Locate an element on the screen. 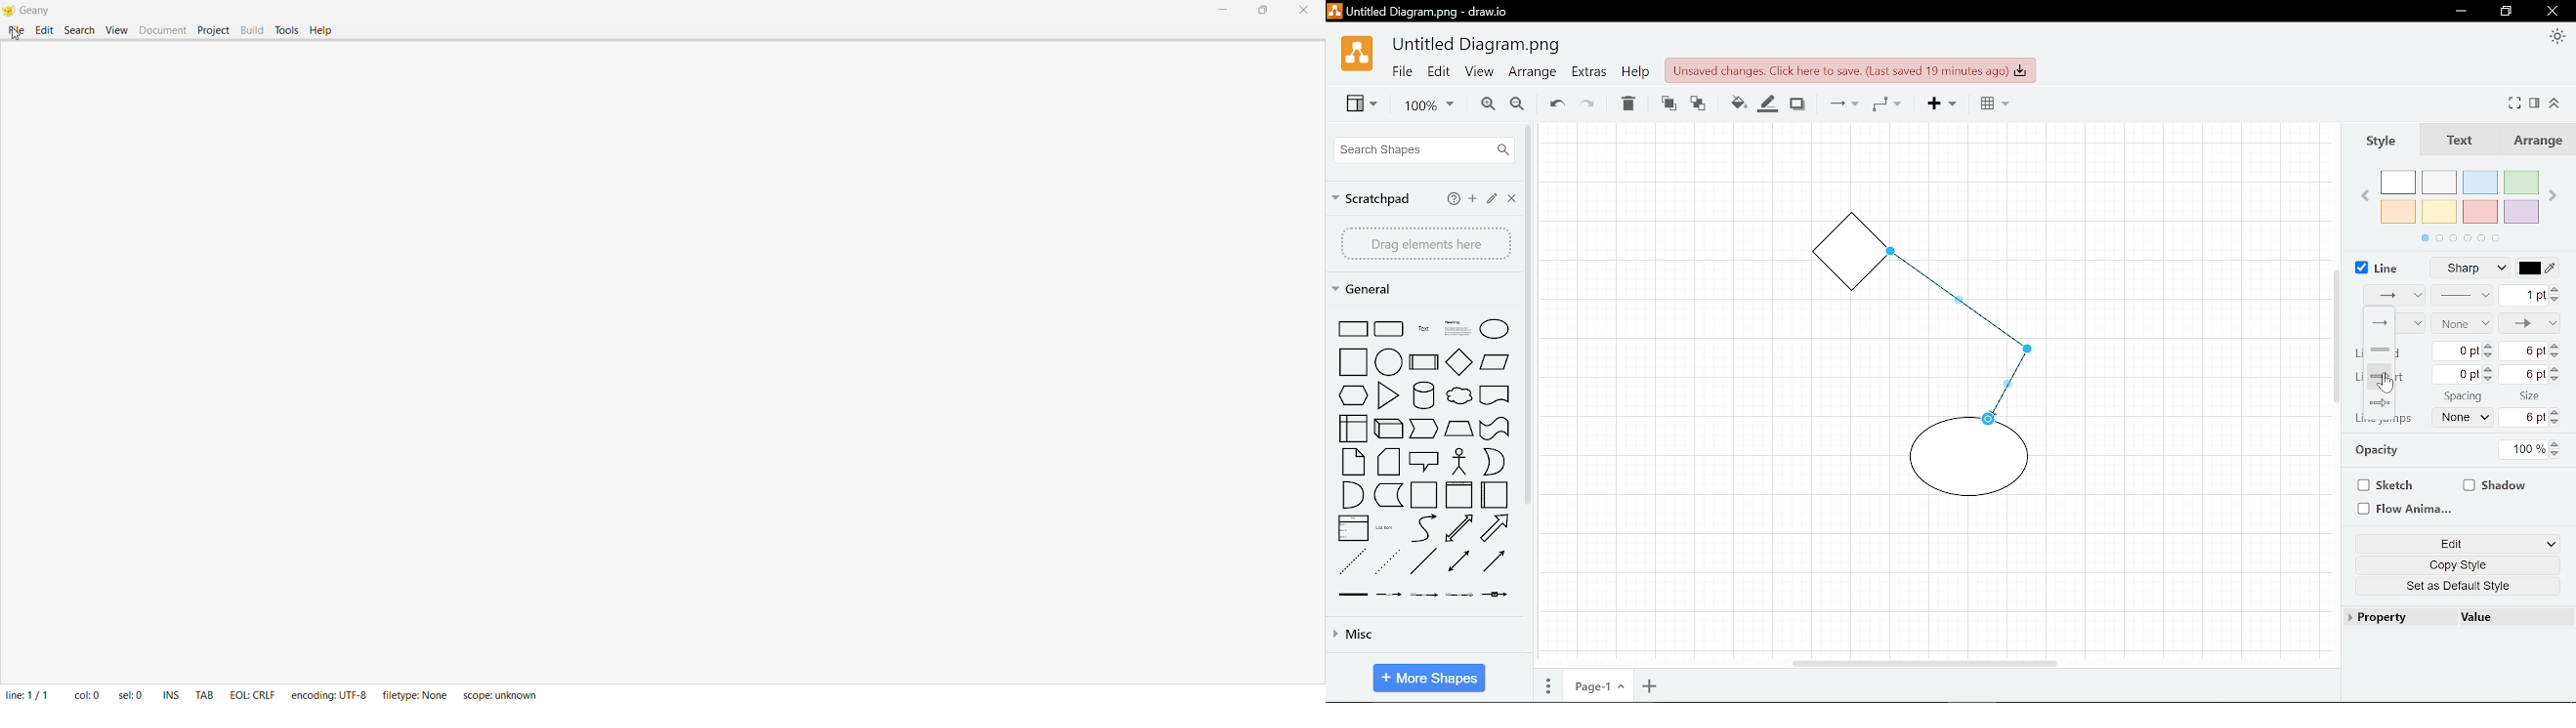 The height and width of the screenshot is (728, 2576). scroll bar is located at coordinates (2334, 340).